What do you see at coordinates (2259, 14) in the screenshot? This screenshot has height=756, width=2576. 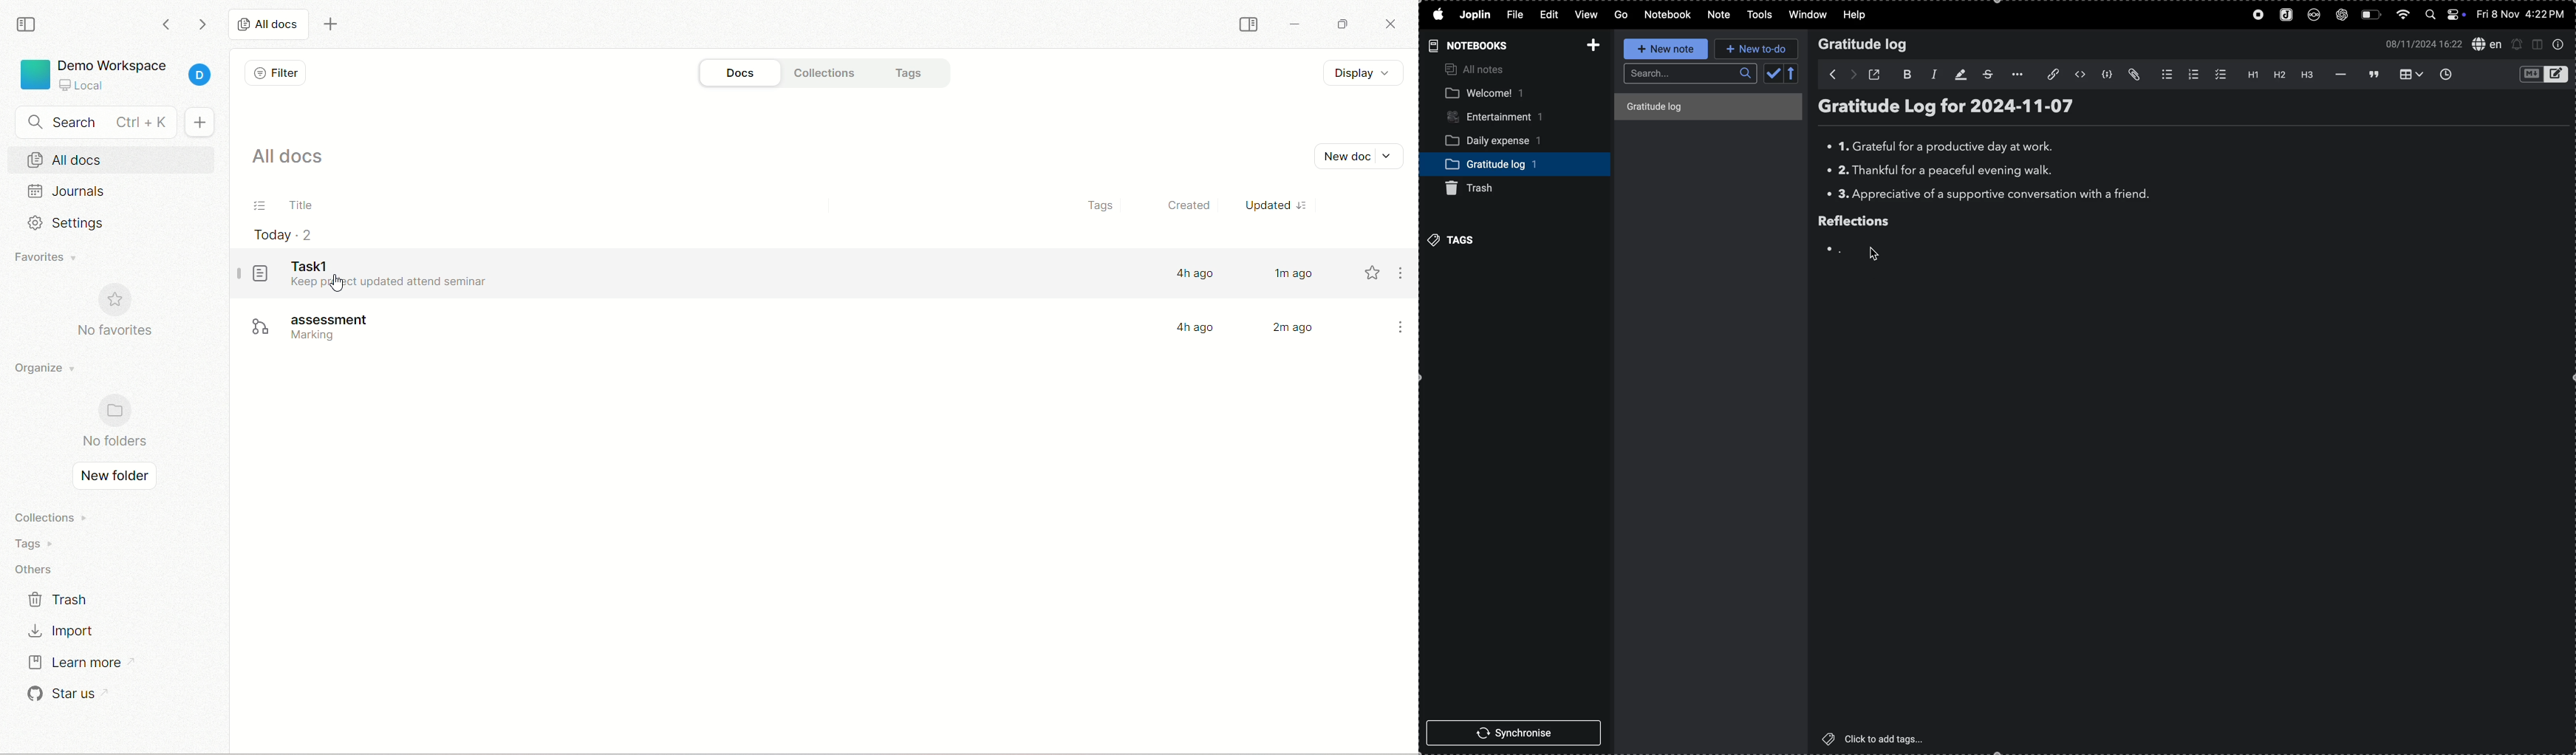 I see `record` at bounding box center [2259, 14].